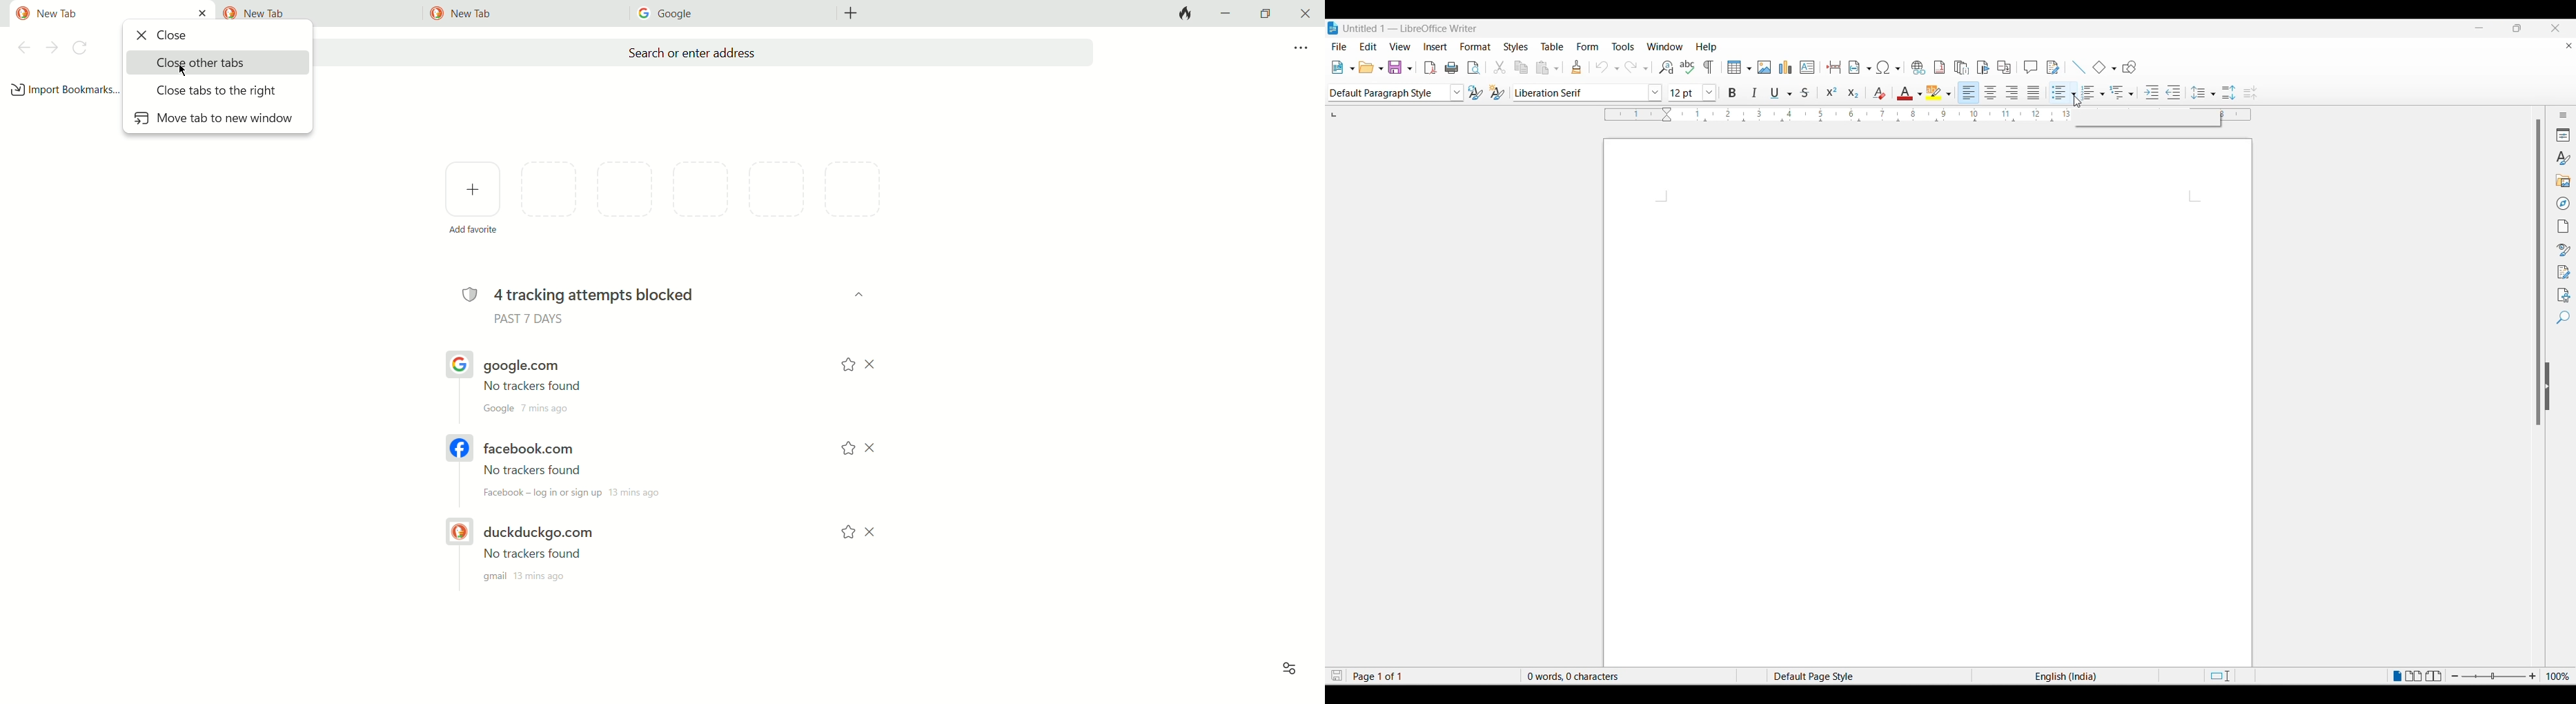 This screenshot has height=728, width=2576. What do you see at coordinates (1578, 67) in the screenshot?
I see `clone` at bounding box center [1578, 67].